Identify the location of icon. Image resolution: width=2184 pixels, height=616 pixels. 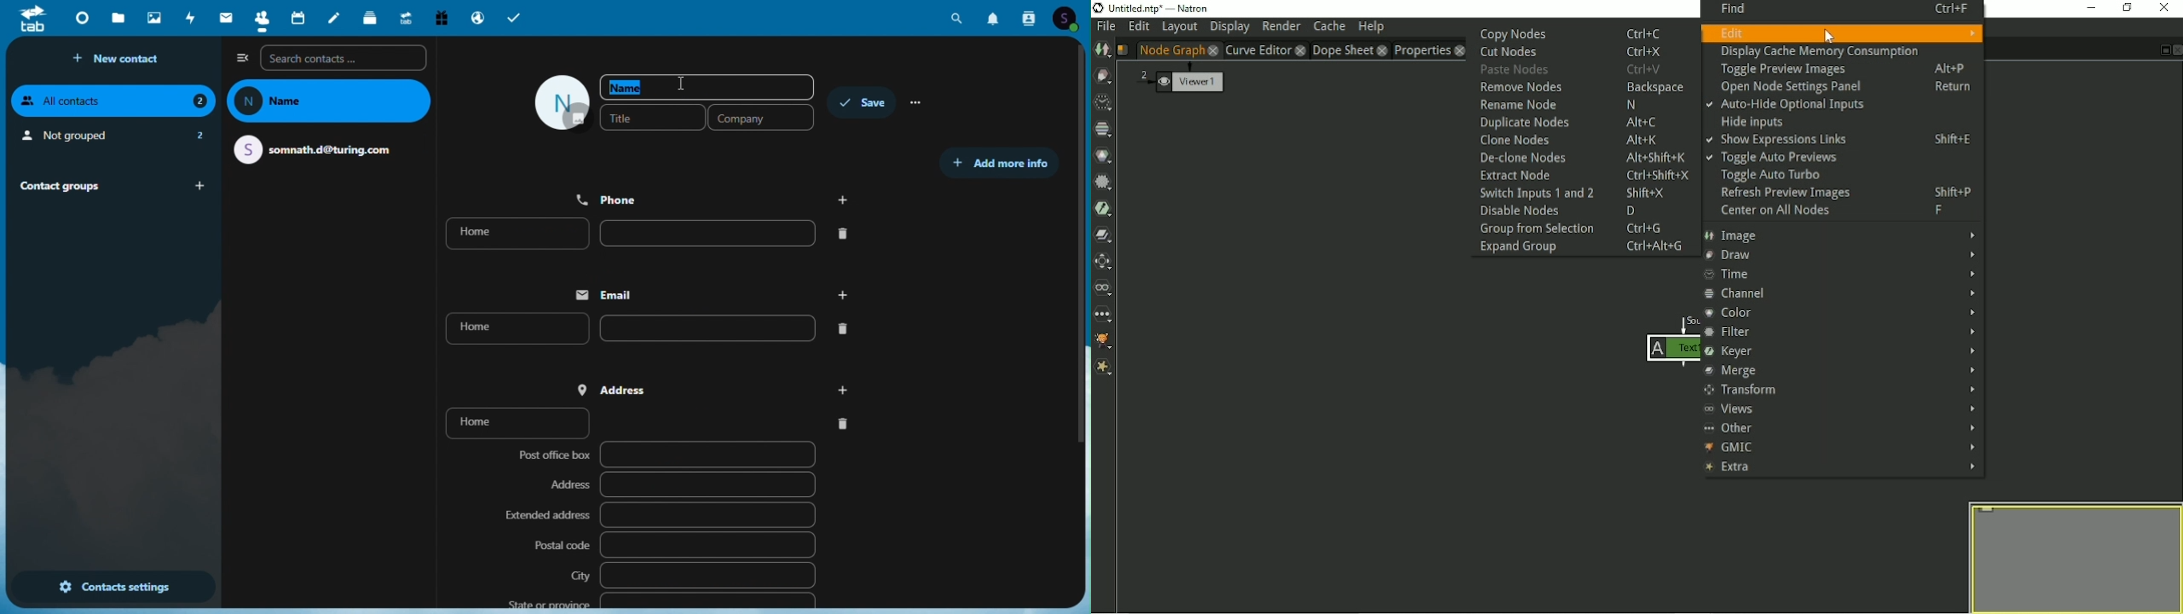
(564, 102).